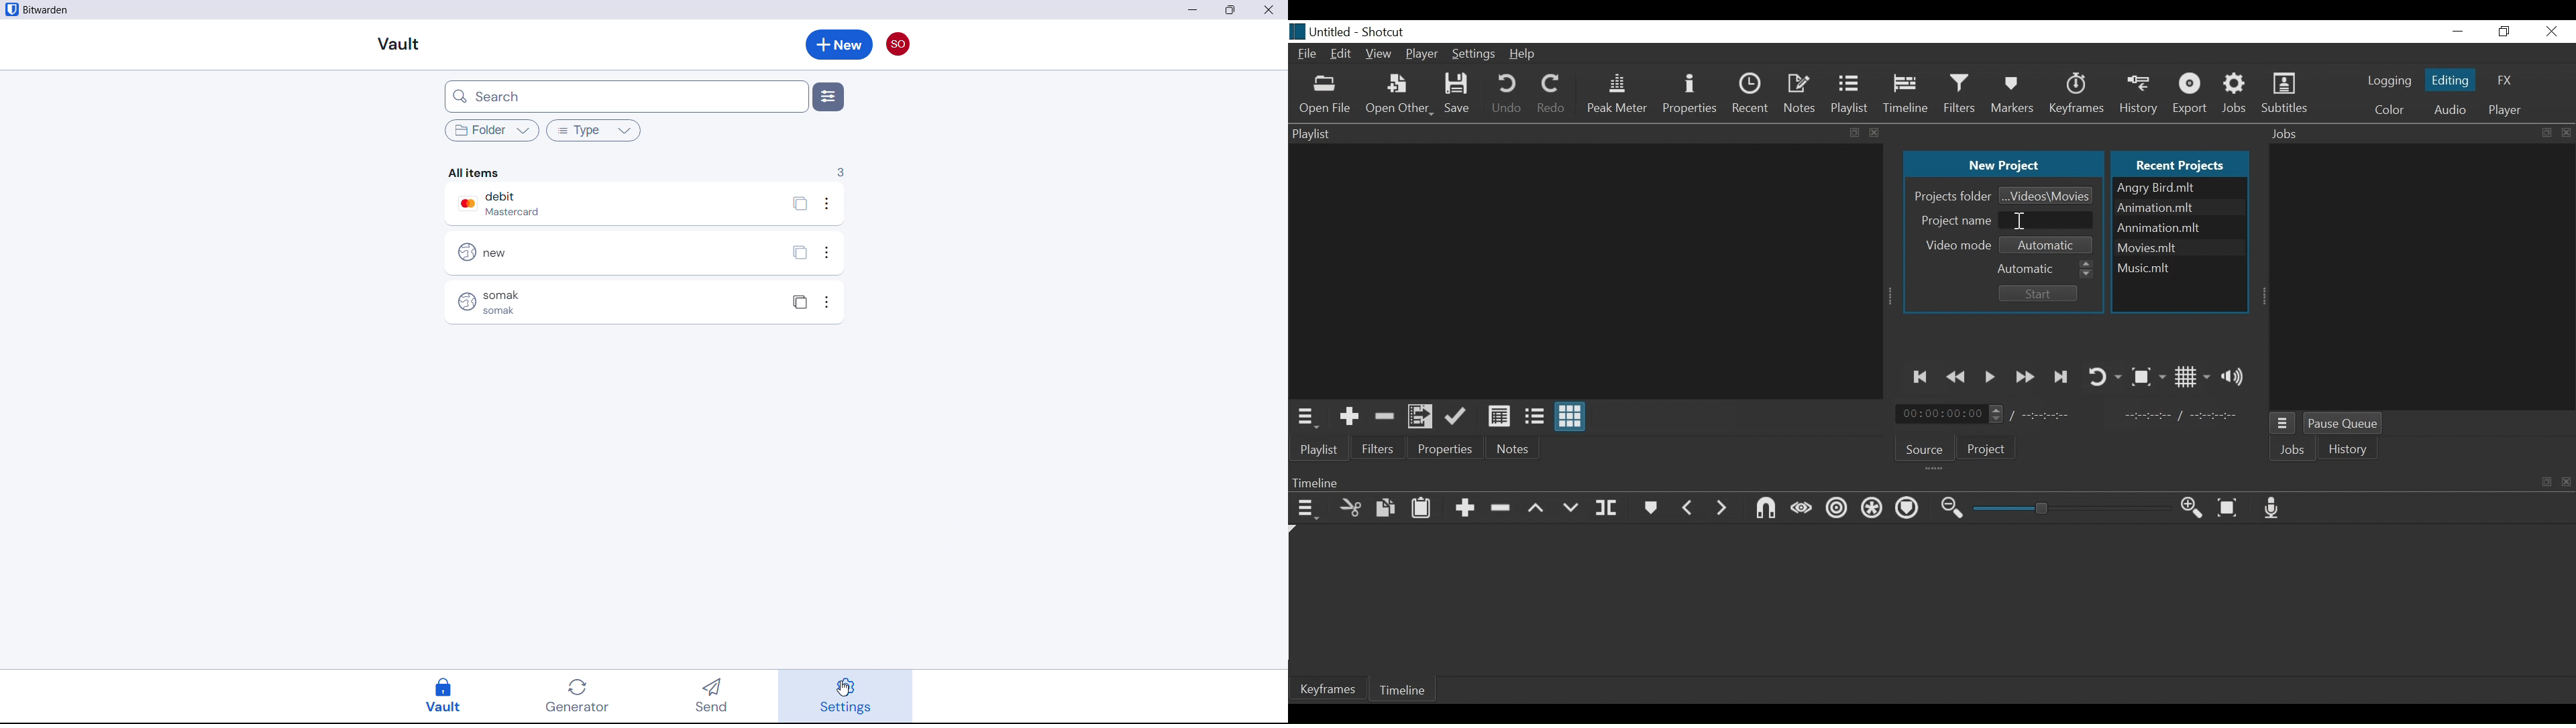 Image resolution: width=2576 pixels, height=728 pixels. What do you see at coordinates (451, 696) in the screenshot?
I see `Vault ` at bounding box center [451, 696].